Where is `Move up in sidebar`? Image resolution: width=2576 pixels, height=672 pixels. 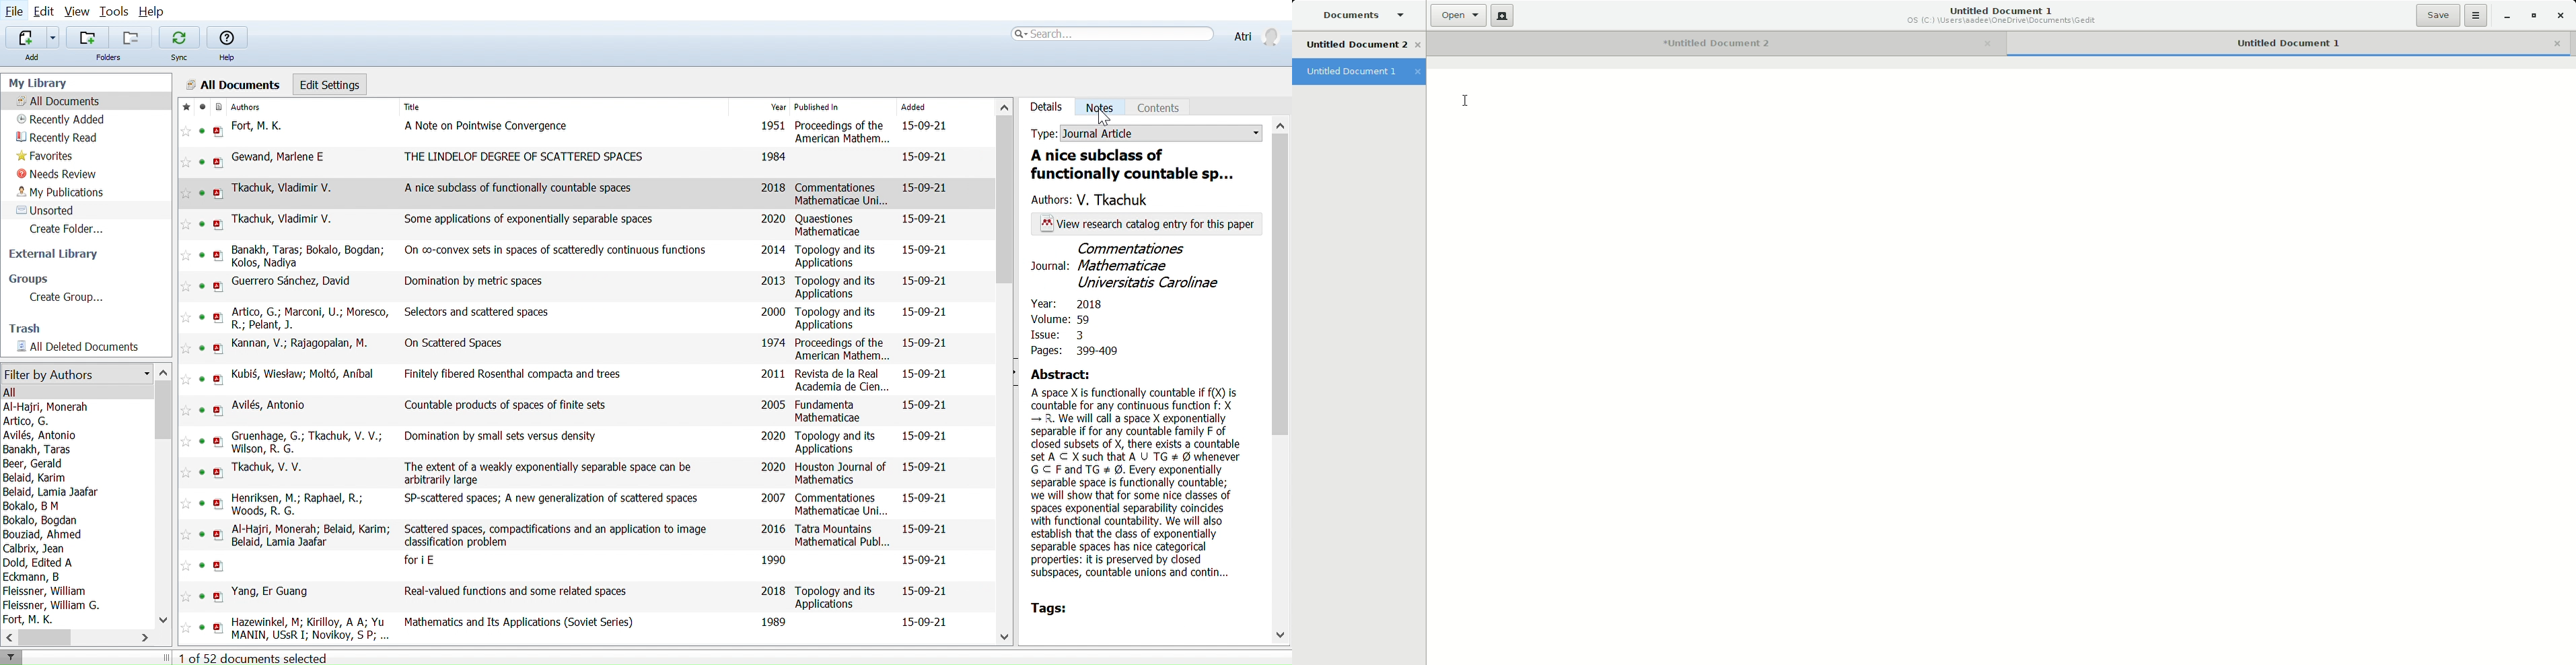
Move up in sidebar is located at coordinates (1280, 126).